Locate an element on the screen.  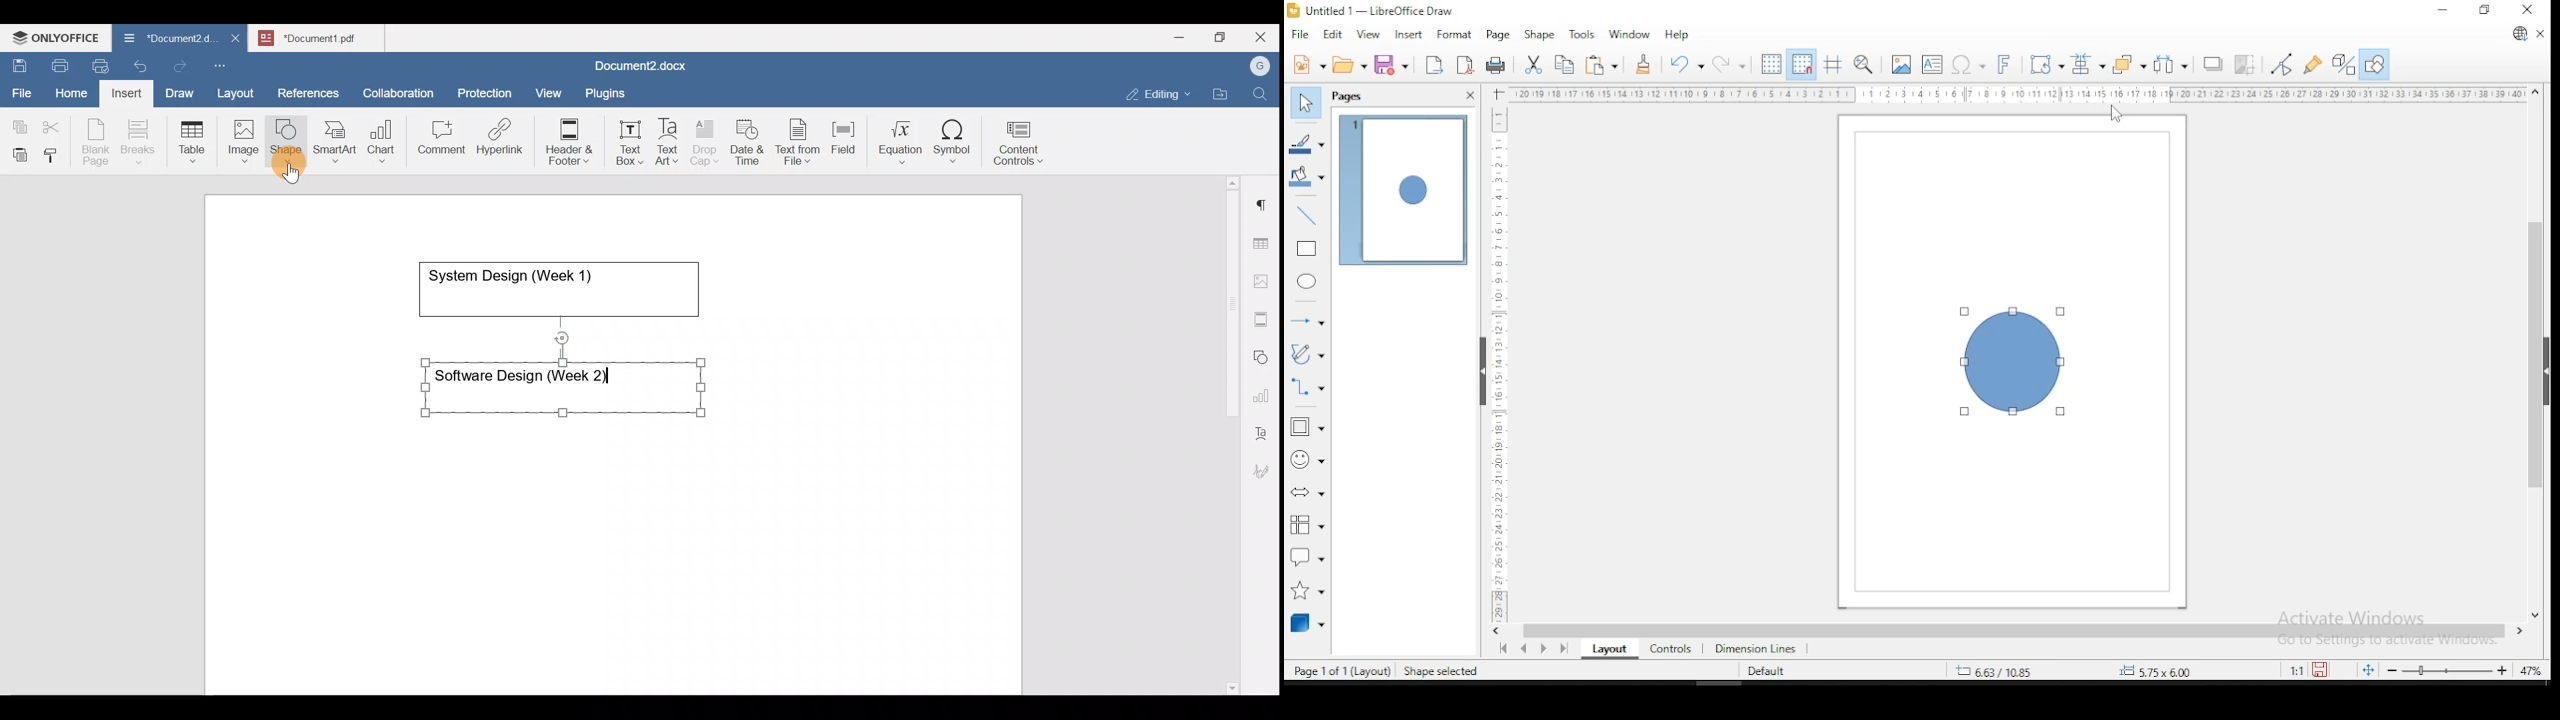
mouse pointer is located at coordinates (2115, 114).